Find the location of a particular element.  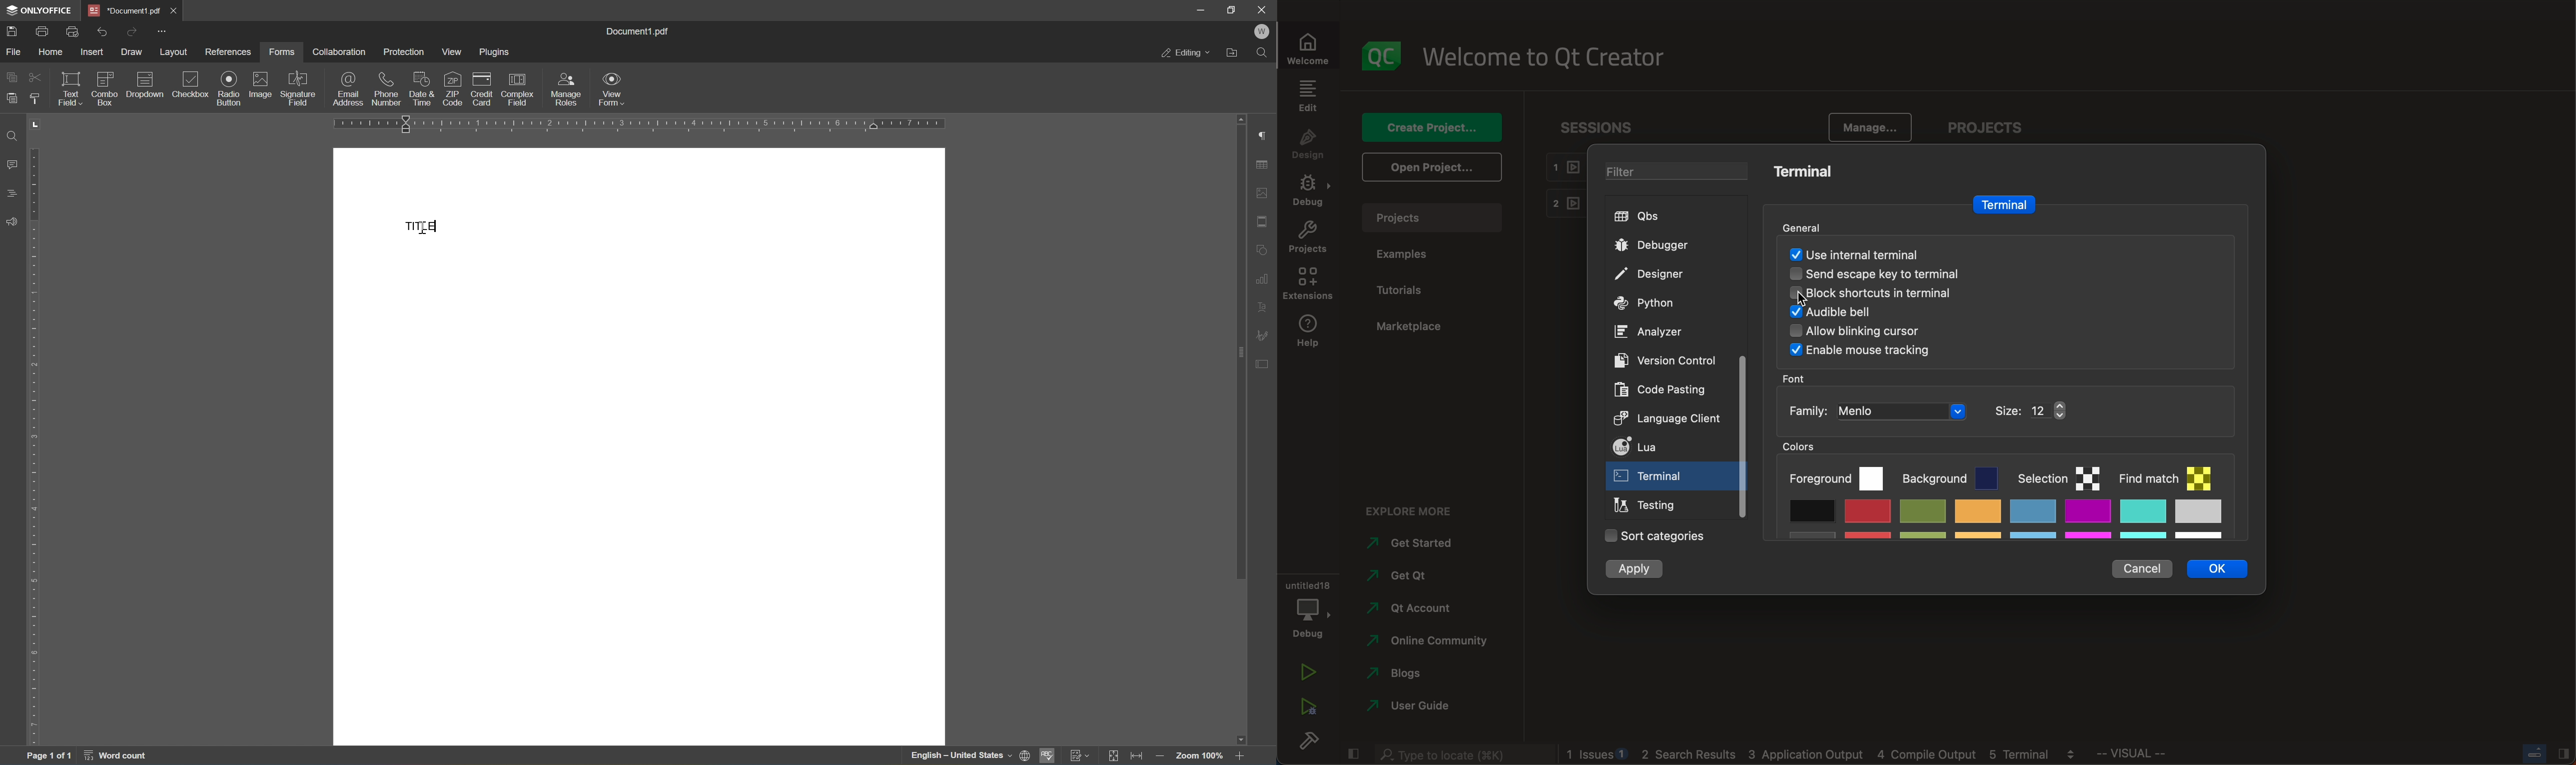

zip code is located at coordinates (452, 88).